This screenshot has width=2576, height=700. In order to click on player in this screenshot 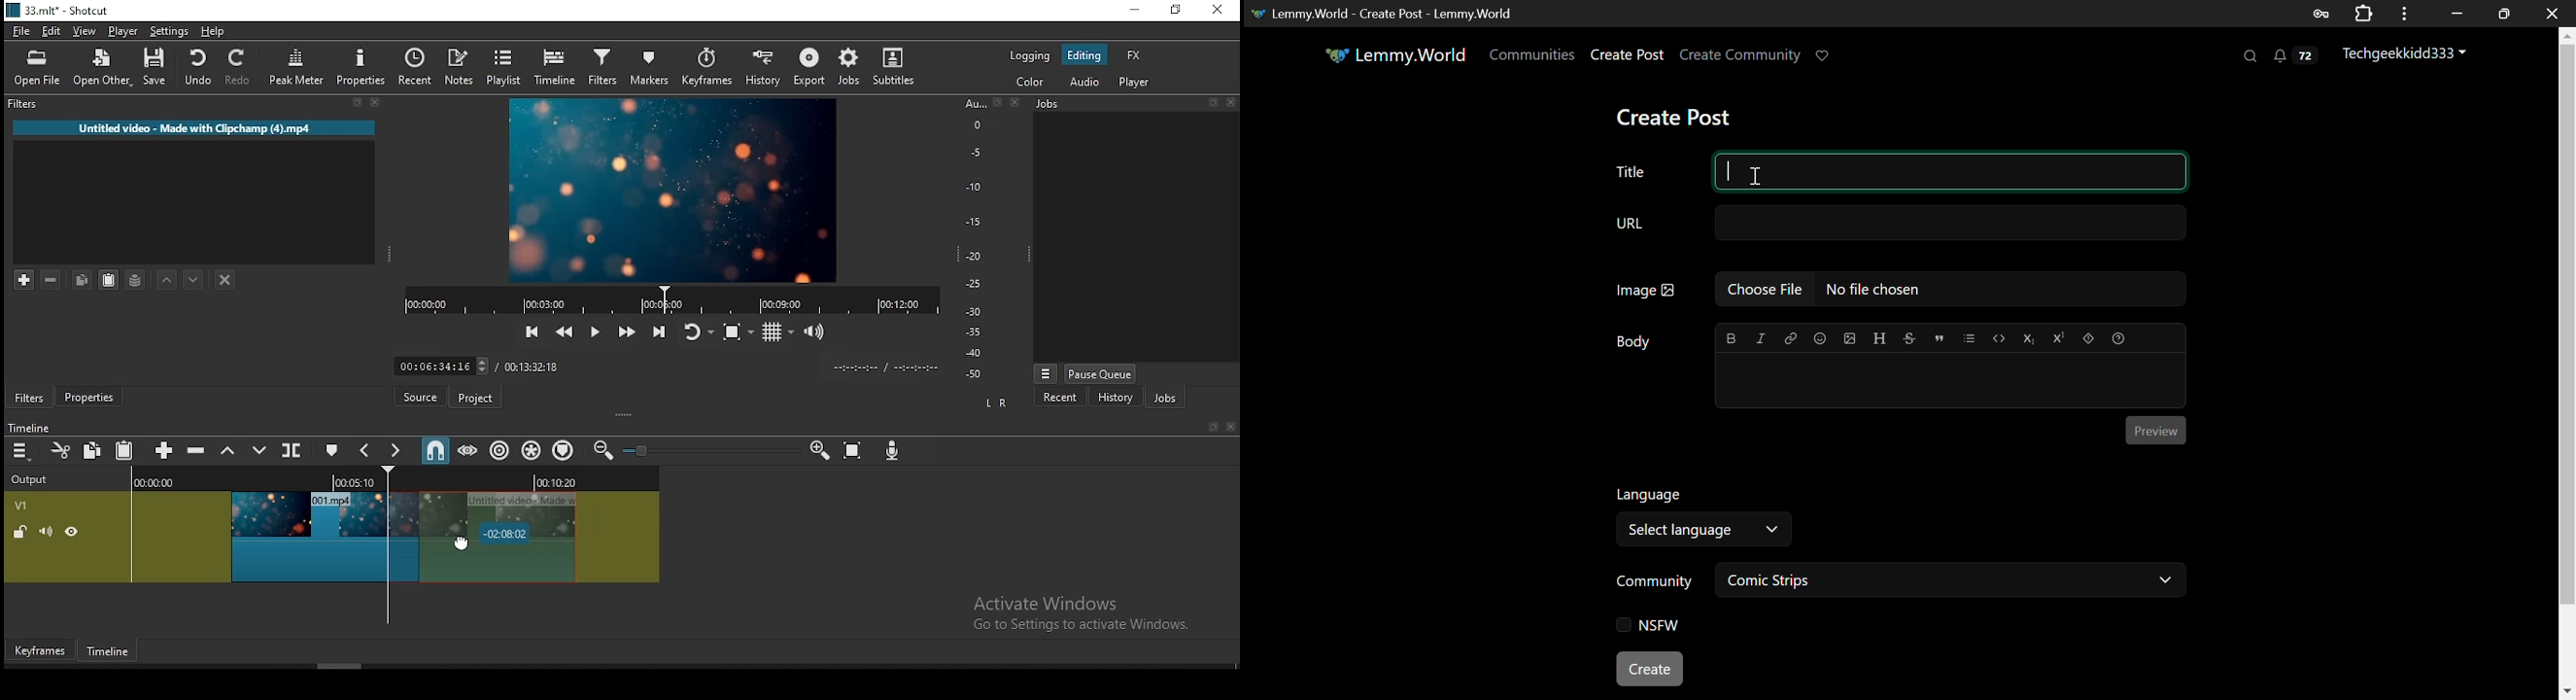, I will do `click(123, 32)`.